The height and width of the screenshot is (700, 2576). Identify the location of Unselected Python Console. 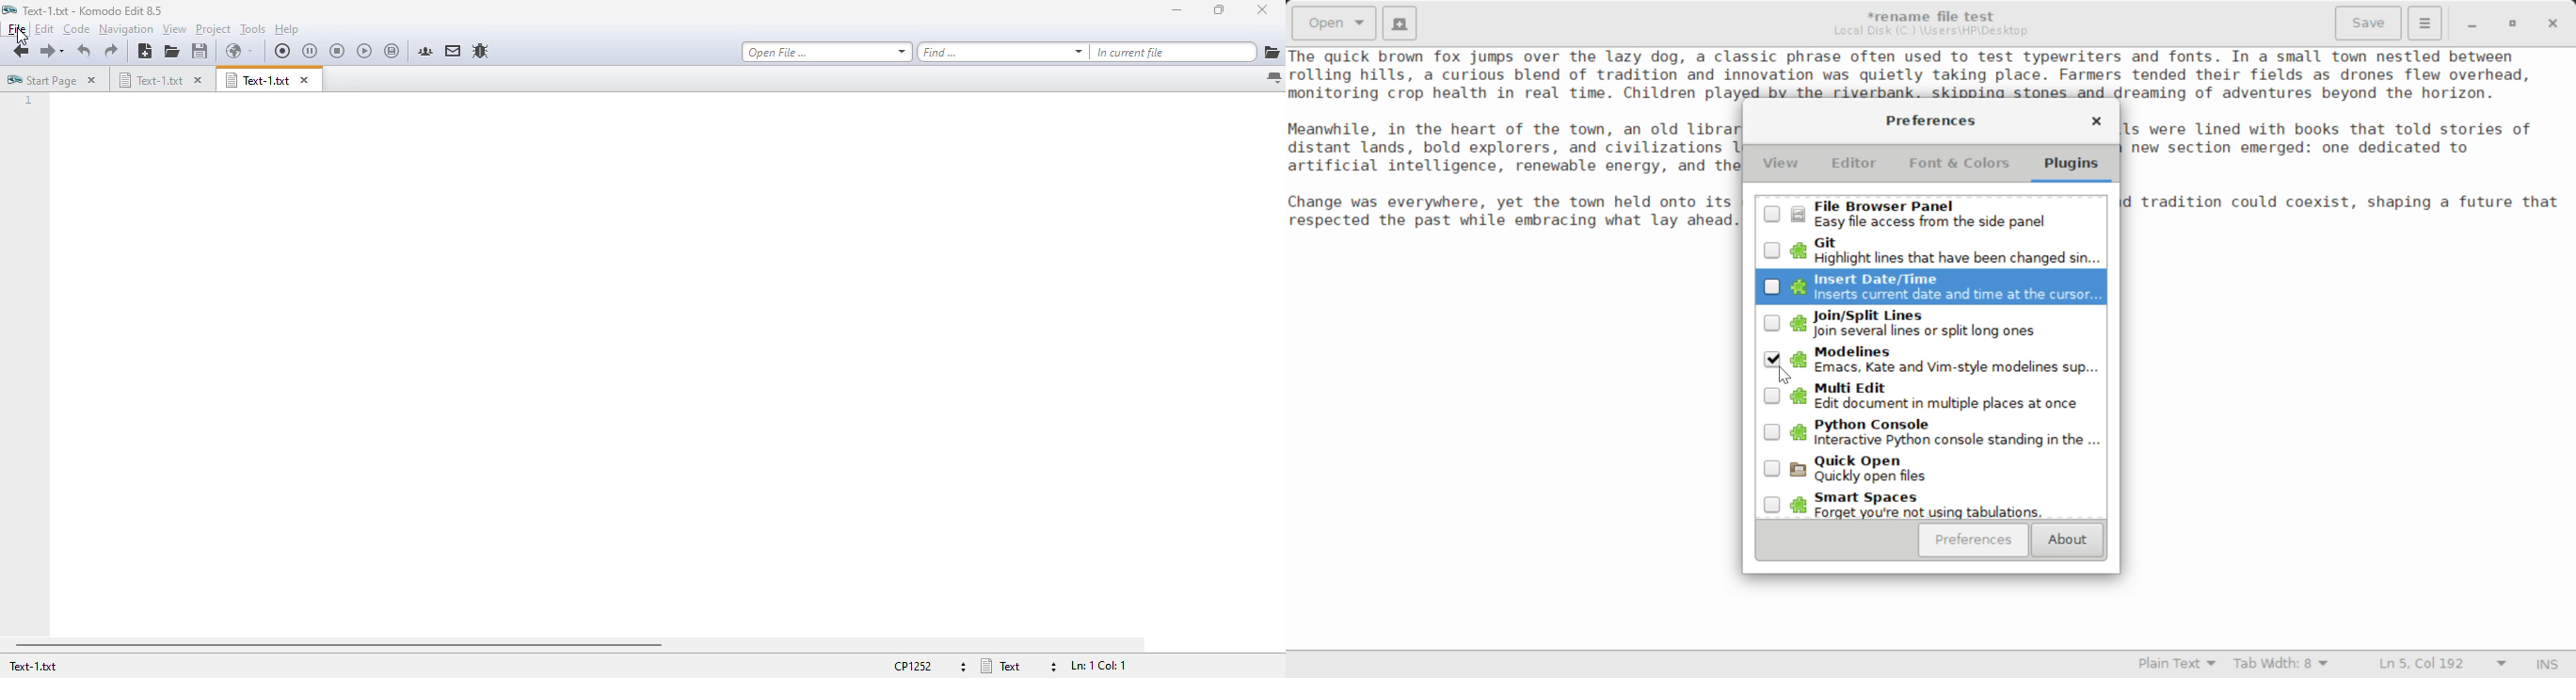
(1930, 437).